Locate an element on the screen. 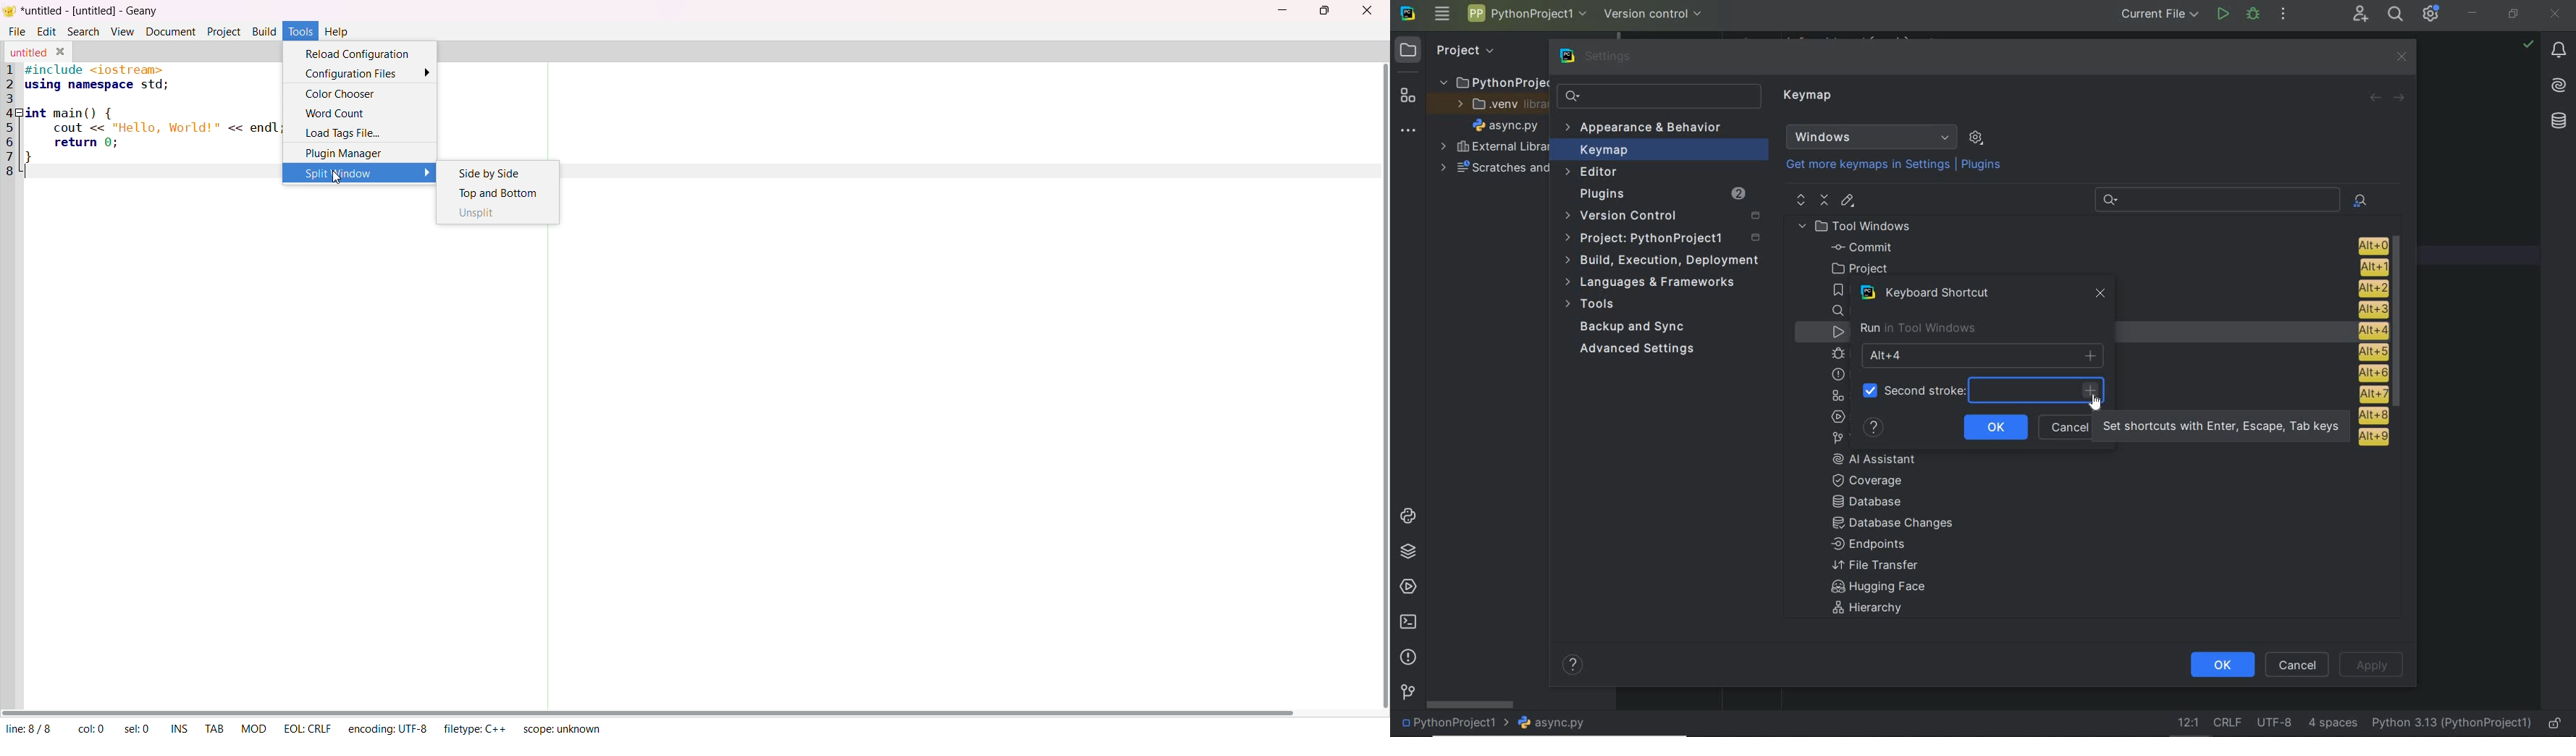 This screenshot has height=756, width=2576. Project is located at coordinates (1451, 49).